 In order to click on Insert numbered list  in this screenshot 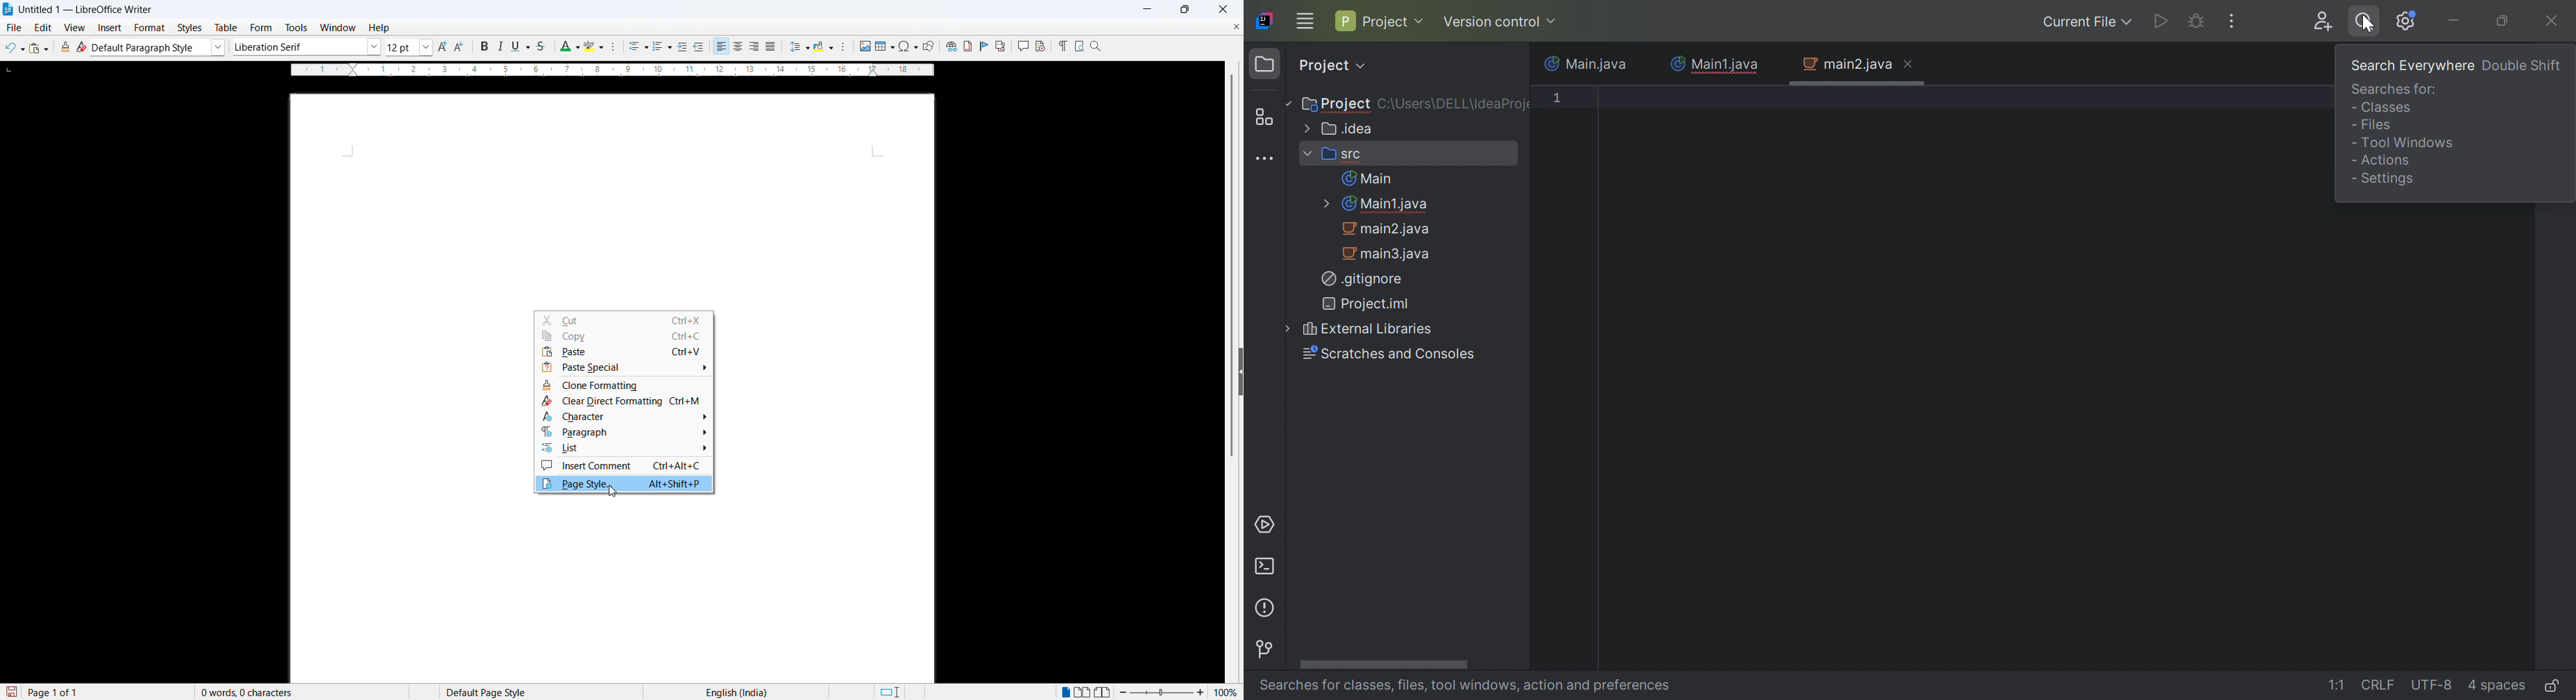, I will do `click(662, 47)`.